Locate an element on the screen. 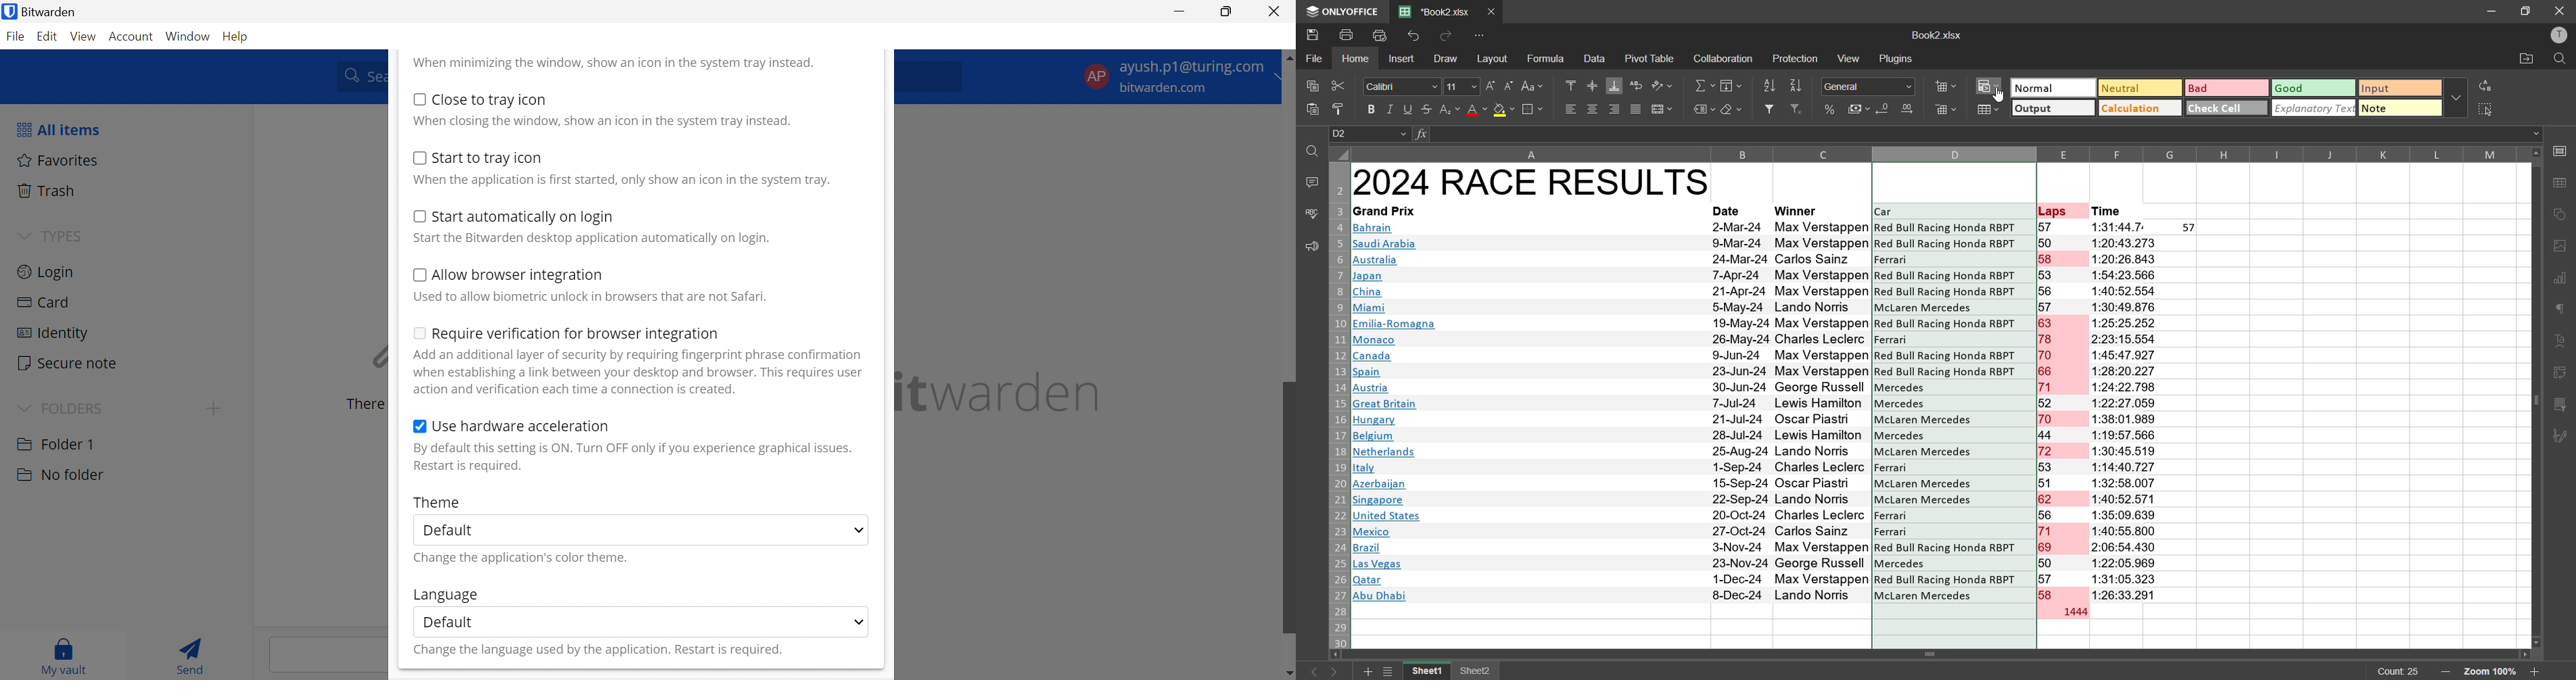 The image size is (2576, 700). laps is located at coordinates (2064, 411).